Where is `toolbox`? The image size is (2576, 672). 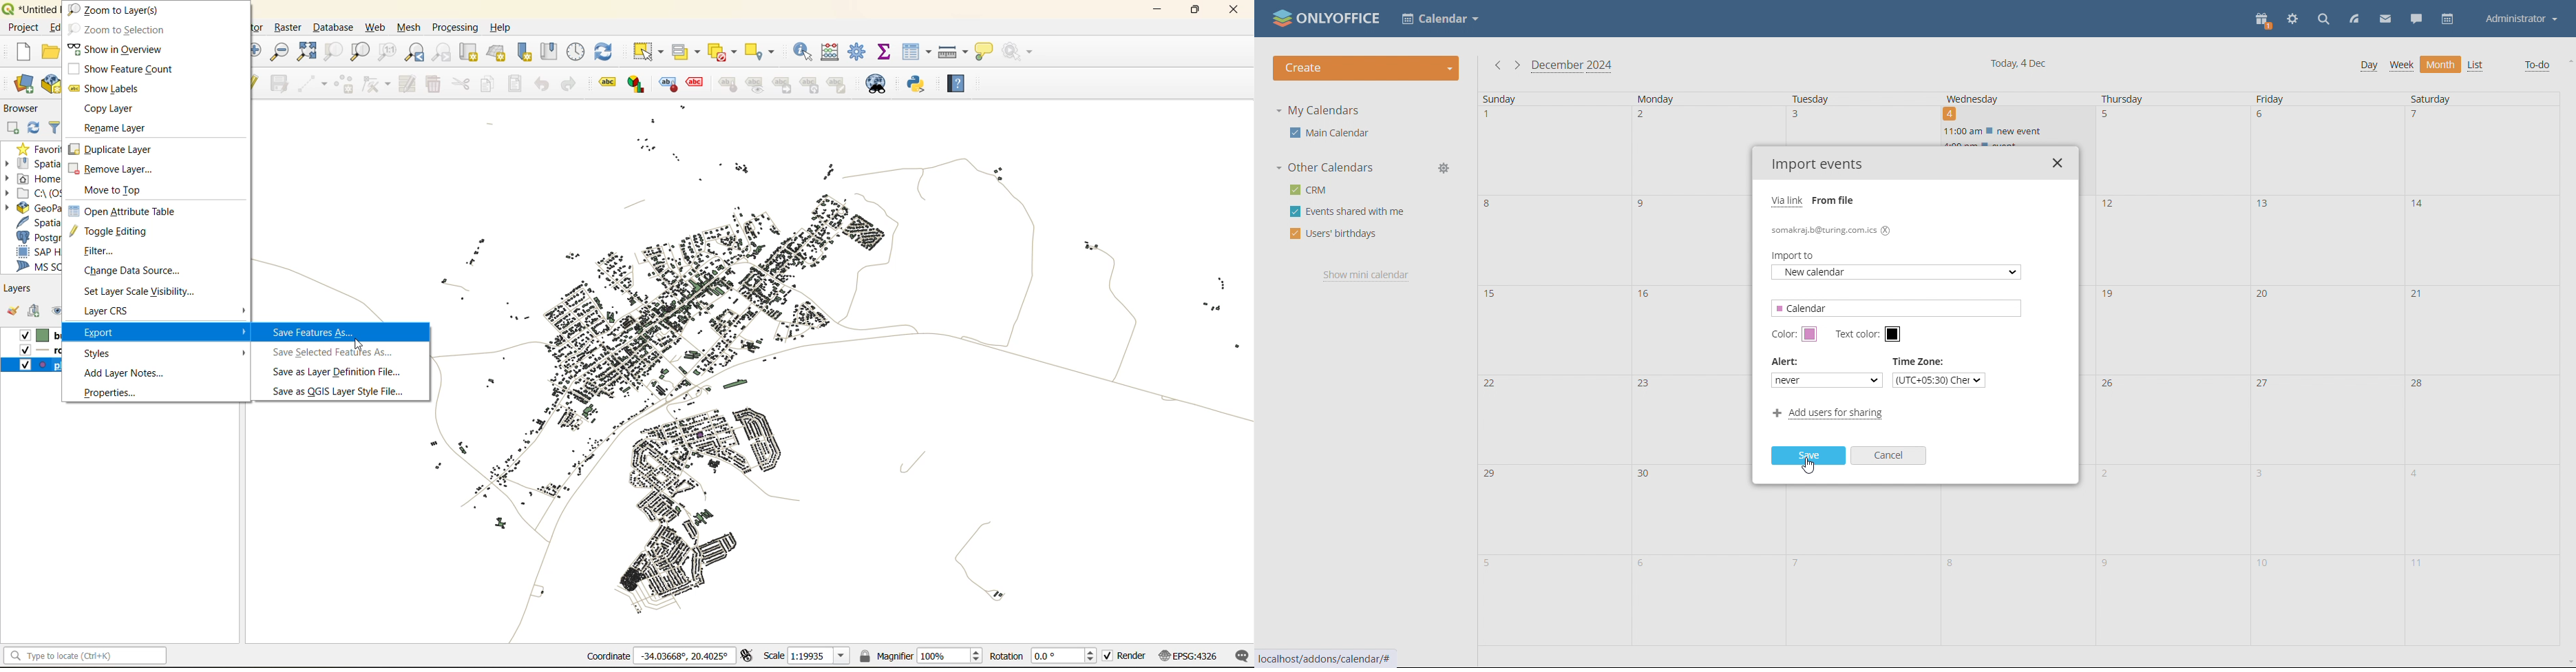
toolbox is located at coordinates (859, 51).